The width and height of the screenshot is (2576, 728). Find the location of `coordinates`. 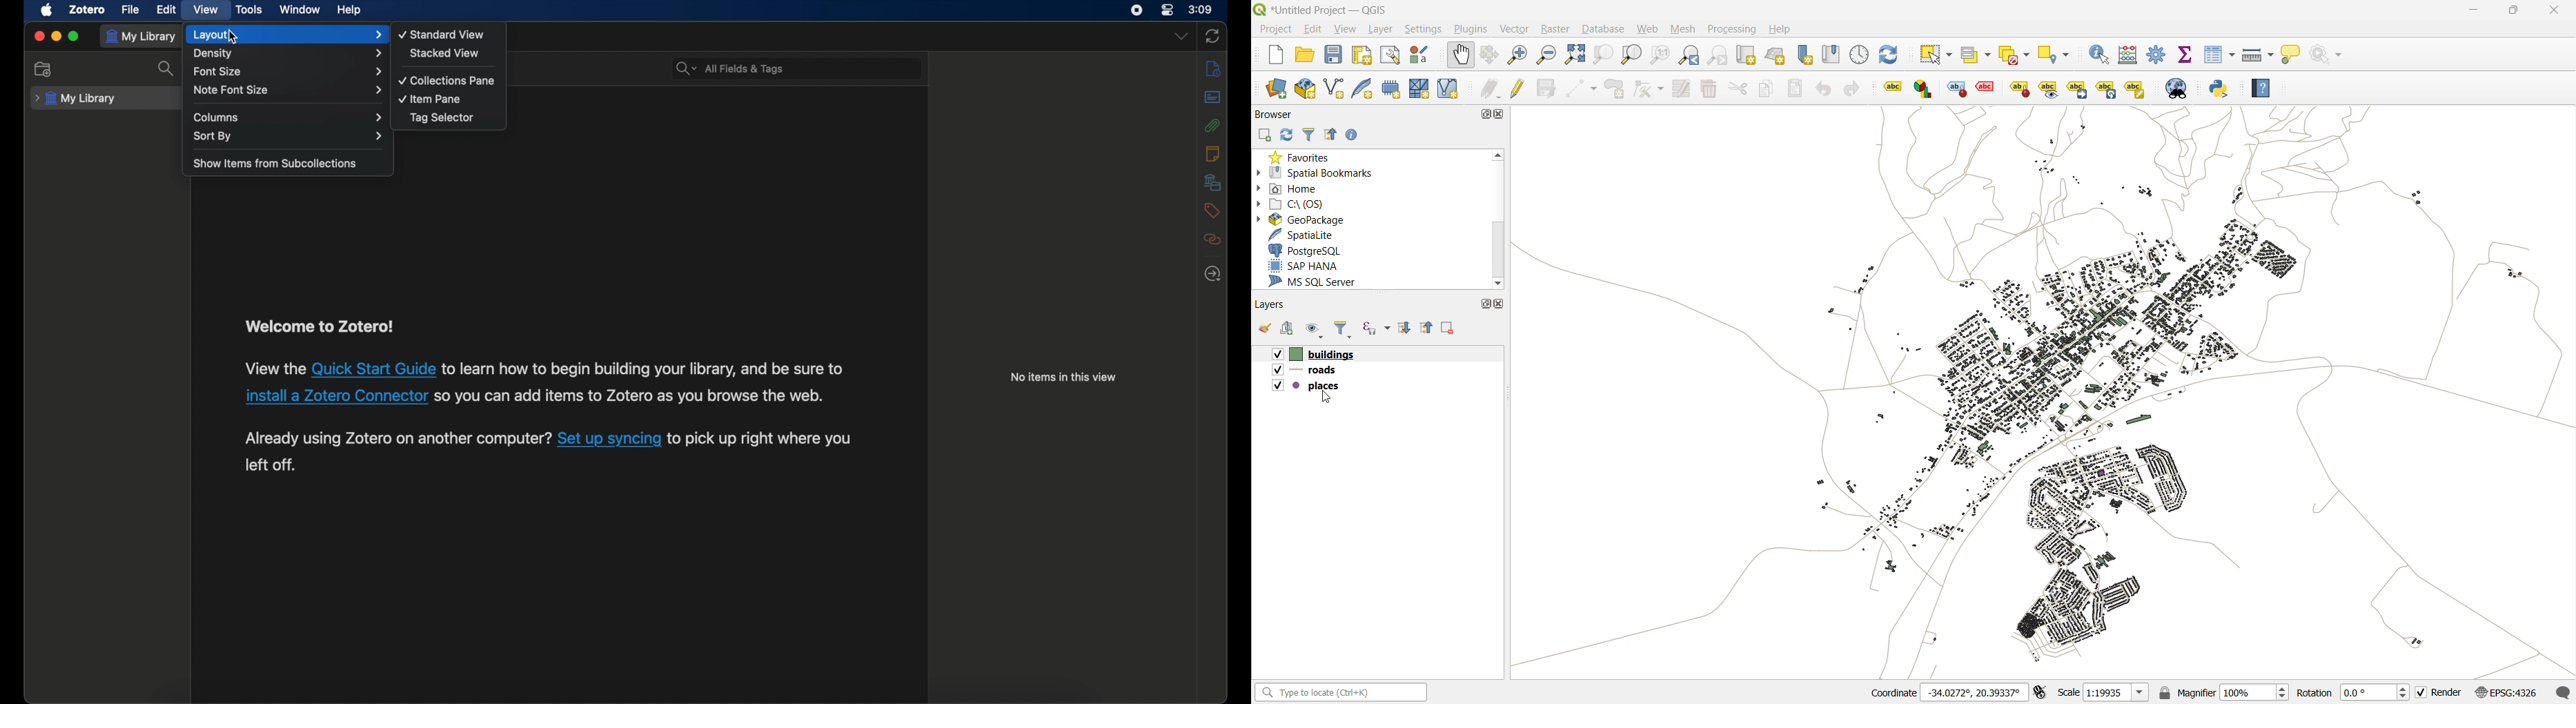

coordinates is located at coordinates (1943, 693).